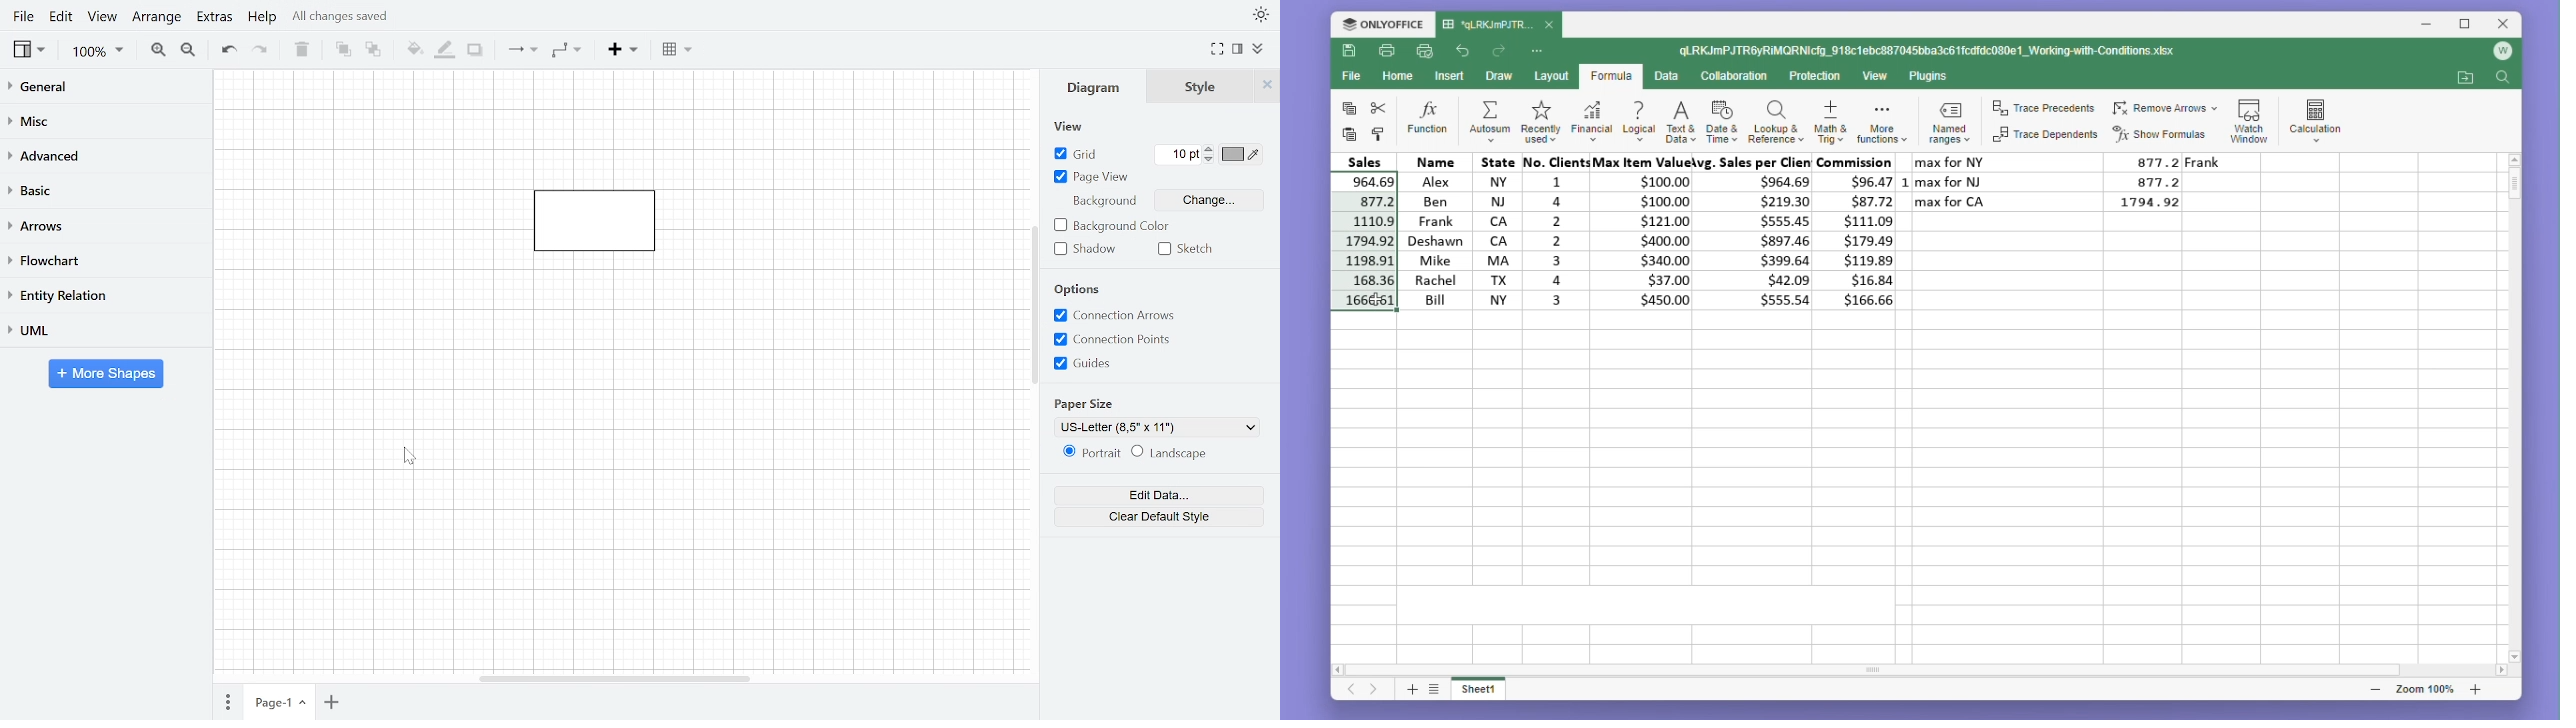 The width and height of the screenshot is (2576, 728). Describe the element at coordinates (1116, 317) in the screenshot. I see `COnnection arrows` at that location.